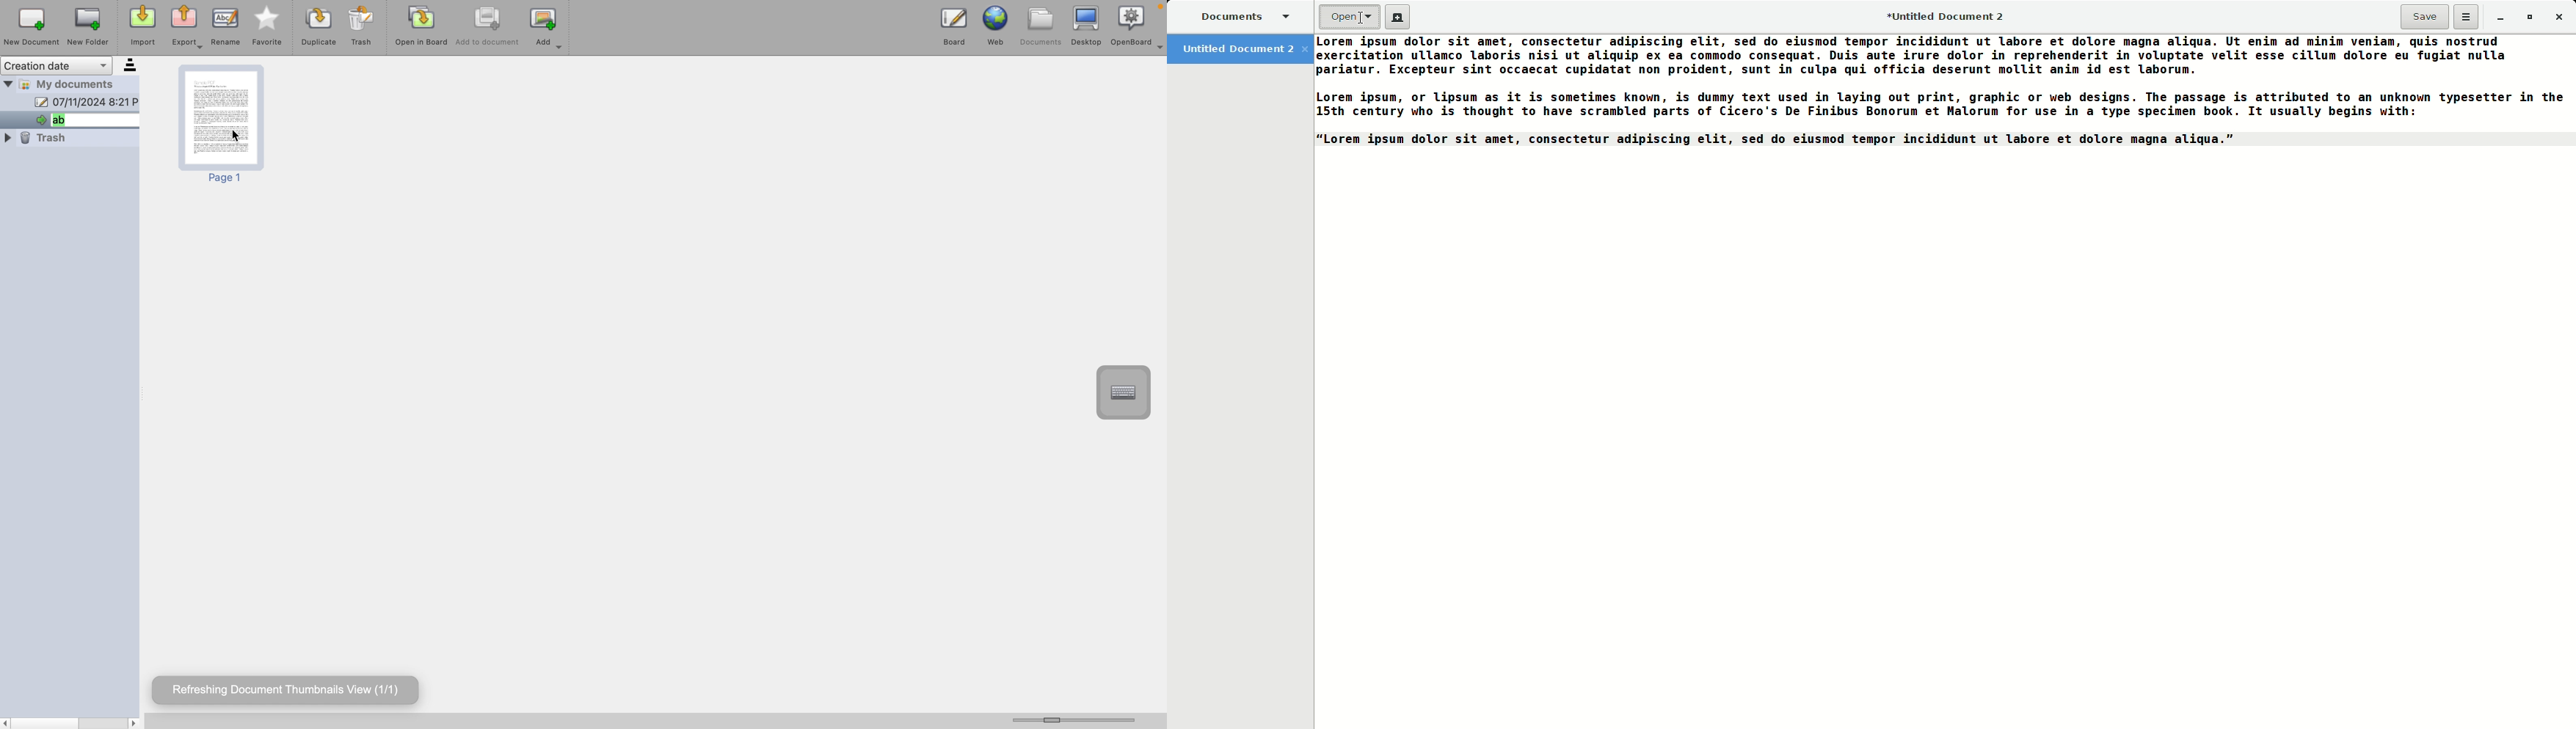 This screenshot has width=2576, height=756. I want to click on desktop, so click(1087, 25).